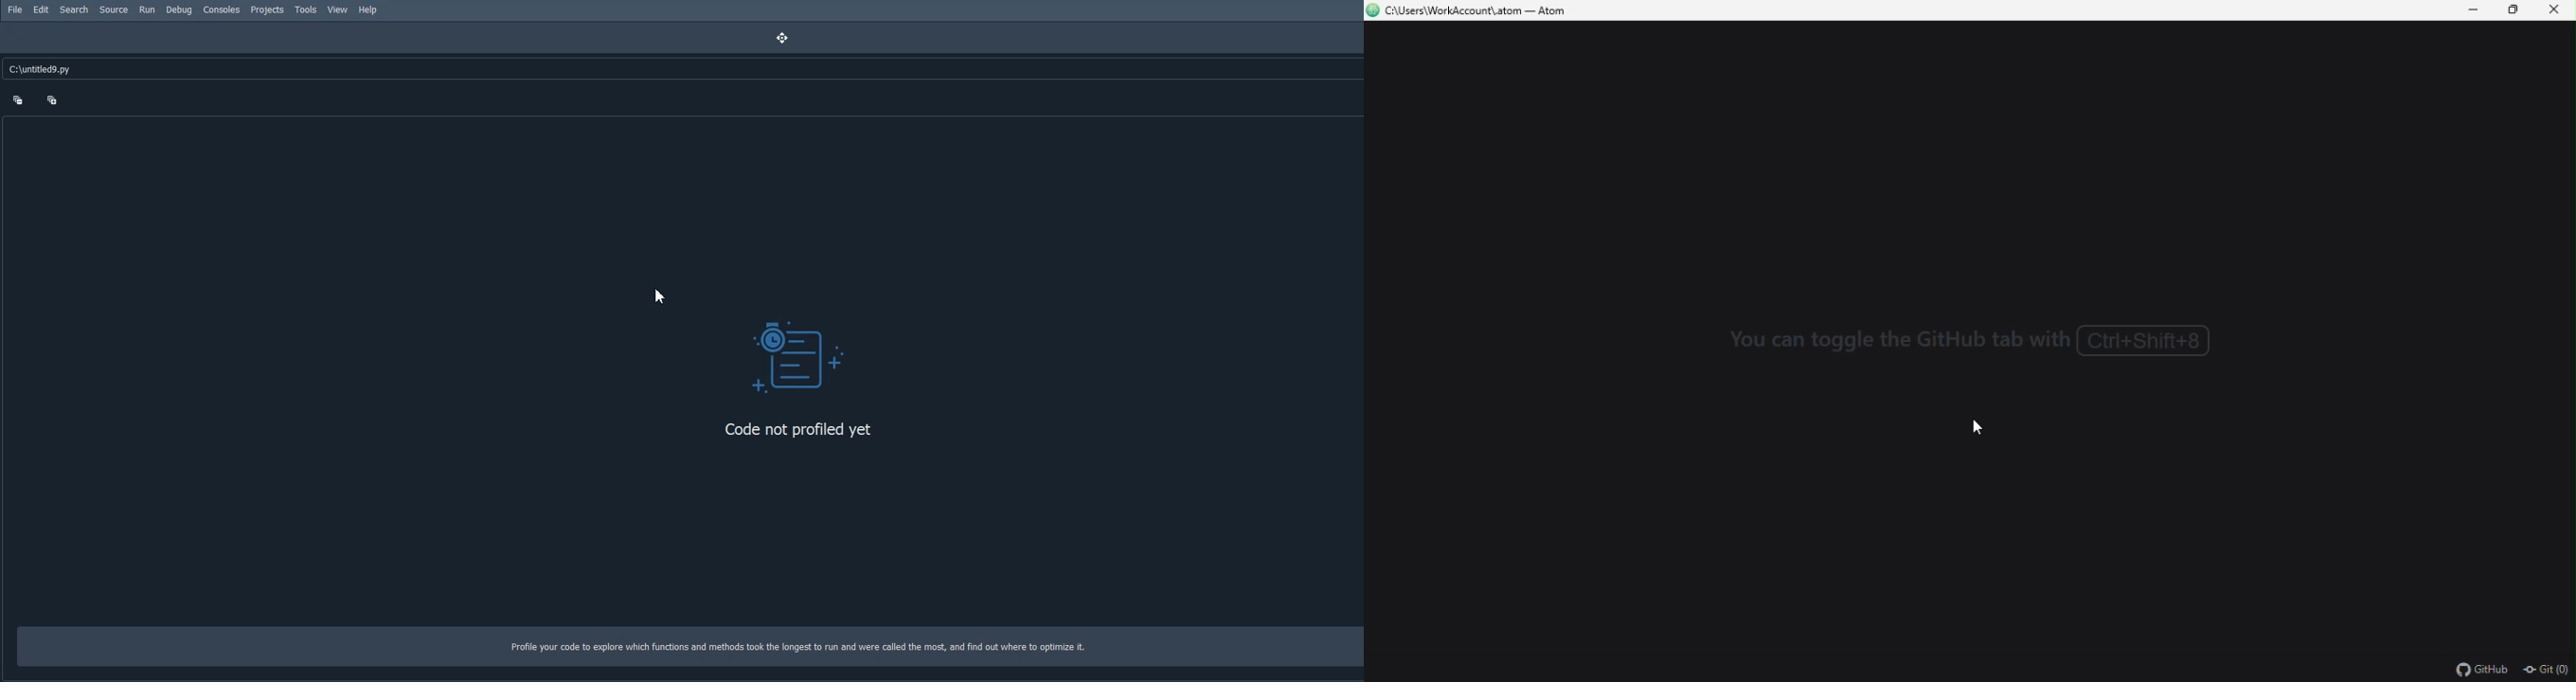  Describe the element at coordinates (114, 9) in the screenshot. I see `Source` at that location.